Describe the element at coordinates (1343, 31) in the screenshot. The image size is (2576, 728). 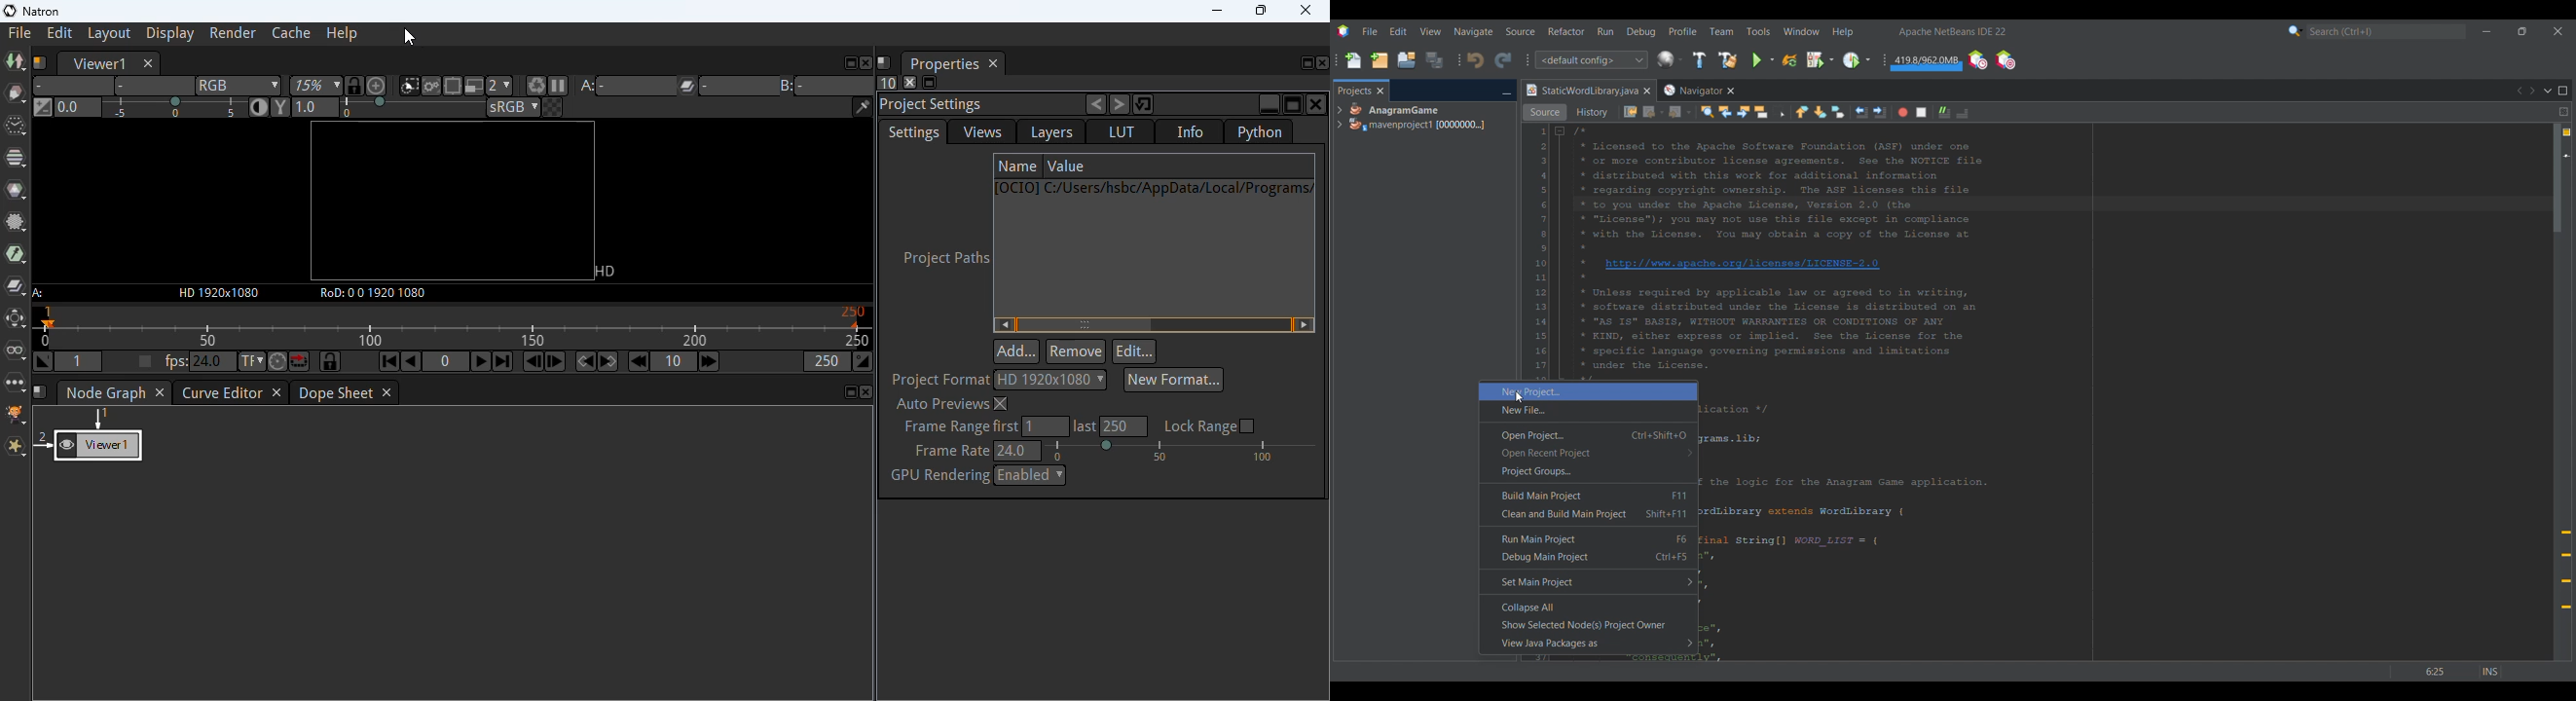
I see `Software logo` at that location.